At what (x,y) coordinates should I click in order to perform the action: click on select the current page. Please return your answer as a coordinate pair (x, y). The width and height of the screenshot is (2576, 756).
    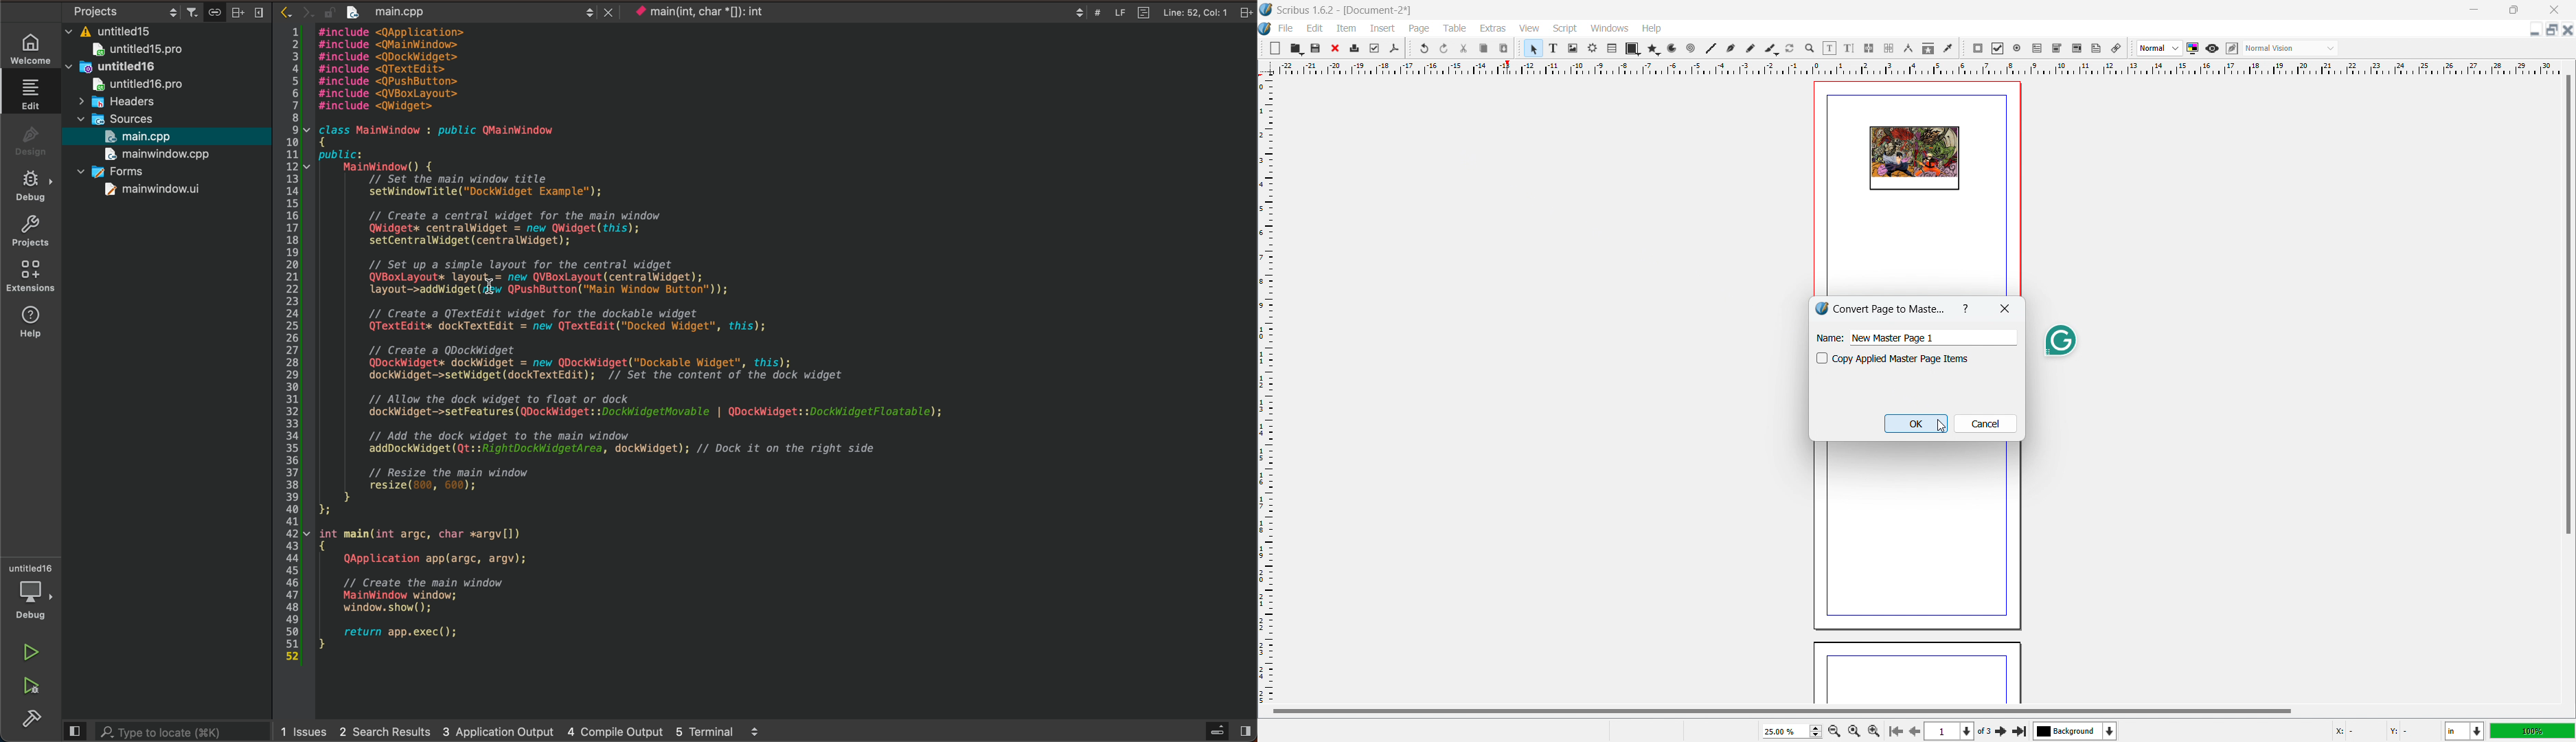
    Looking at the image, I should click on (1949, 732).